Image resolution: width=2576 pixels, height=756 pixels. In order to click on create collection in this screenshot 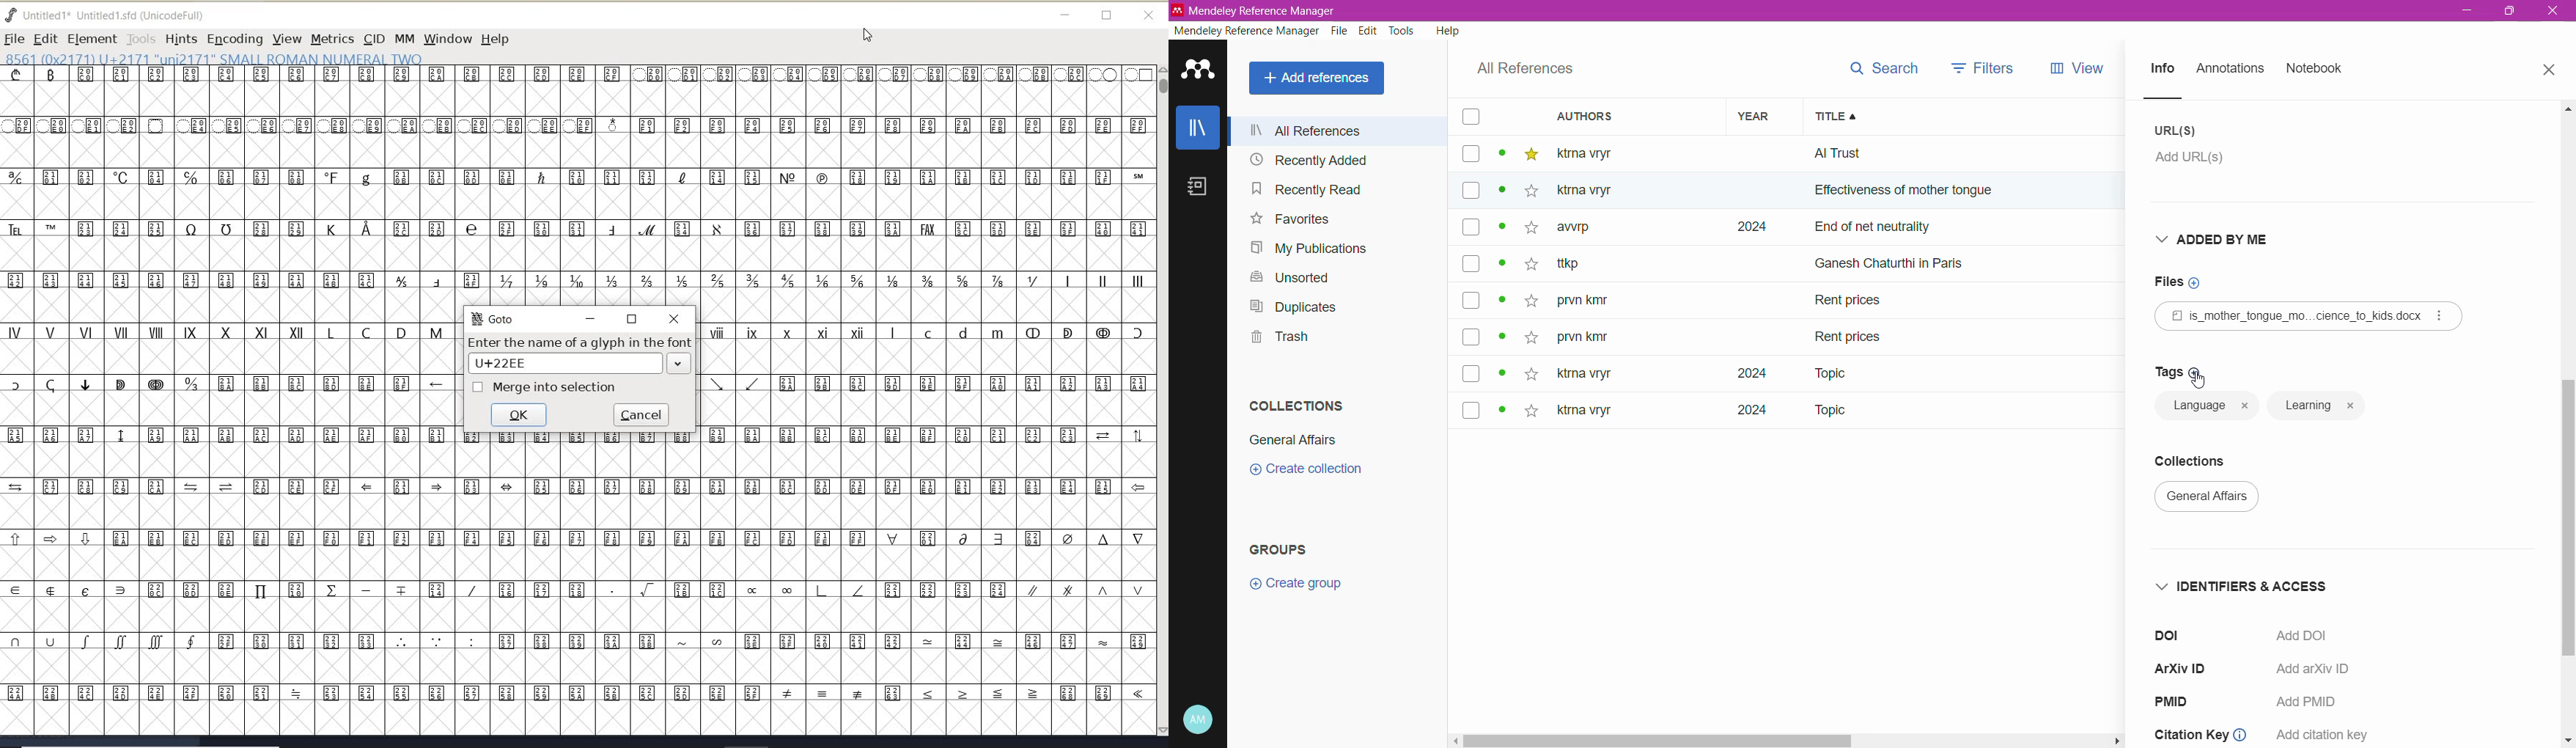, I will do `click(1317, 474)`.